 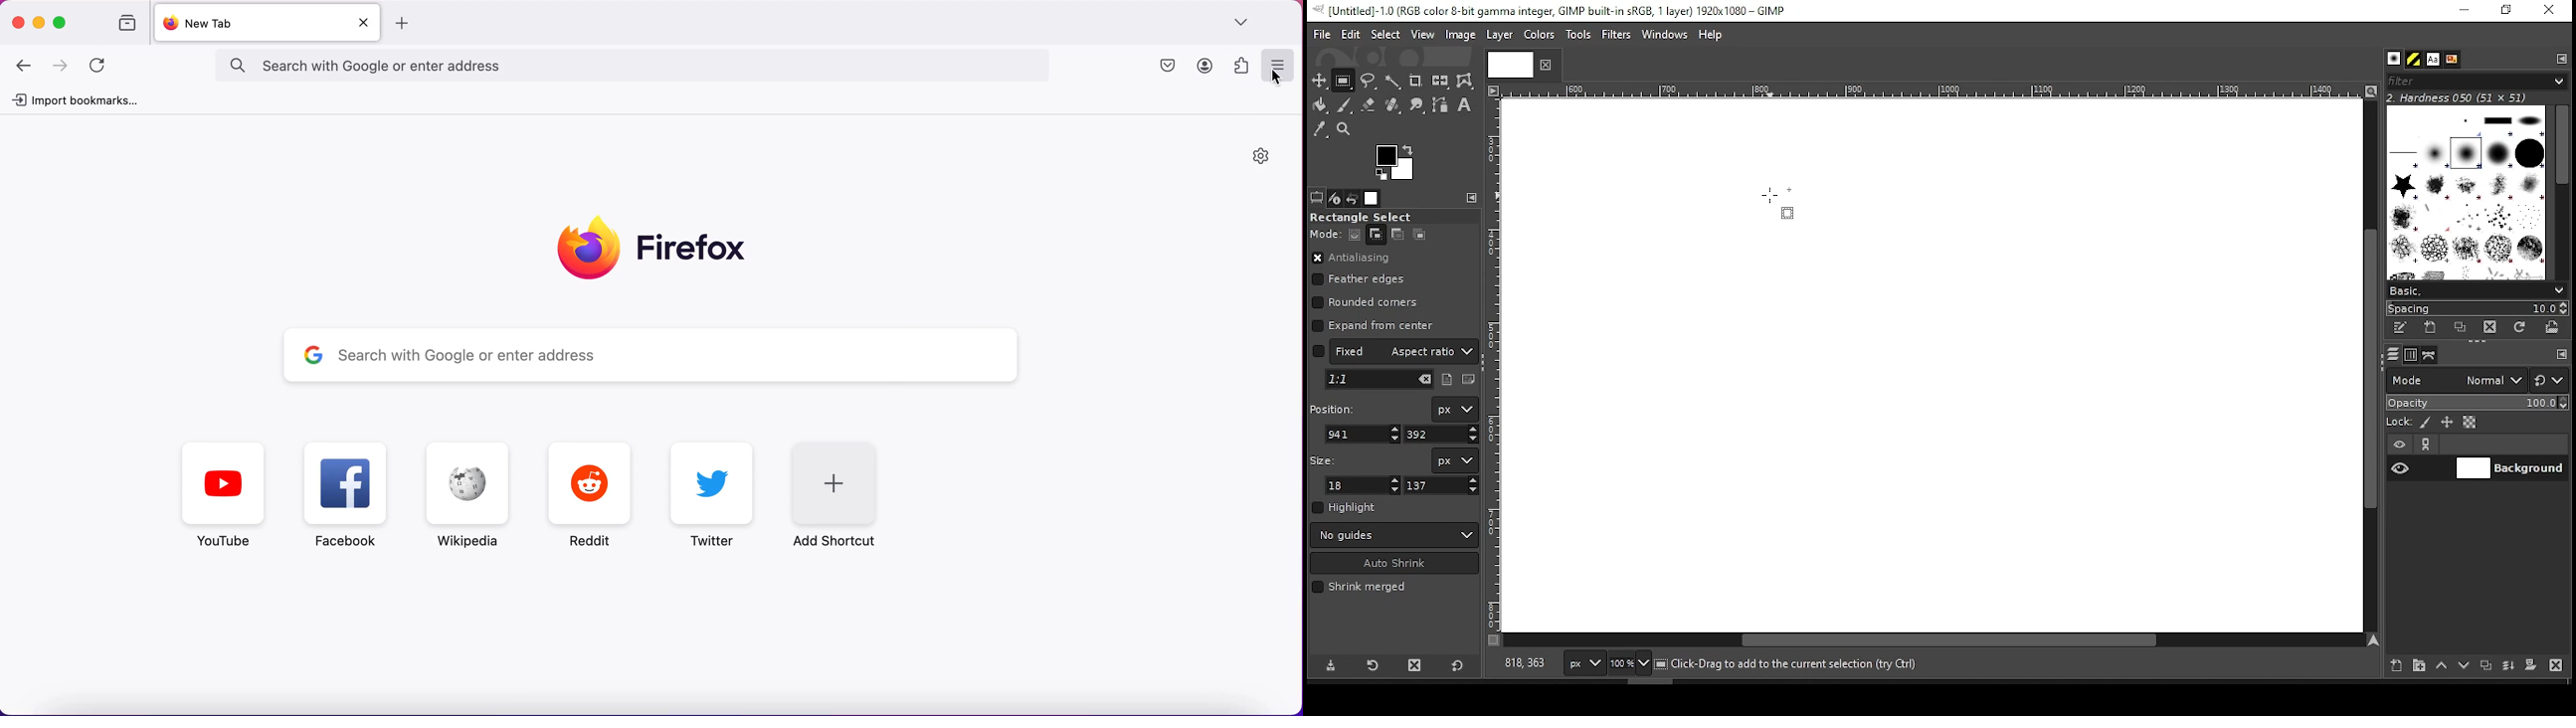 What do you see at coordinates (1375, 663) in the screenshot?
I see `restore tool preset` at bounding box center [1375, 663].